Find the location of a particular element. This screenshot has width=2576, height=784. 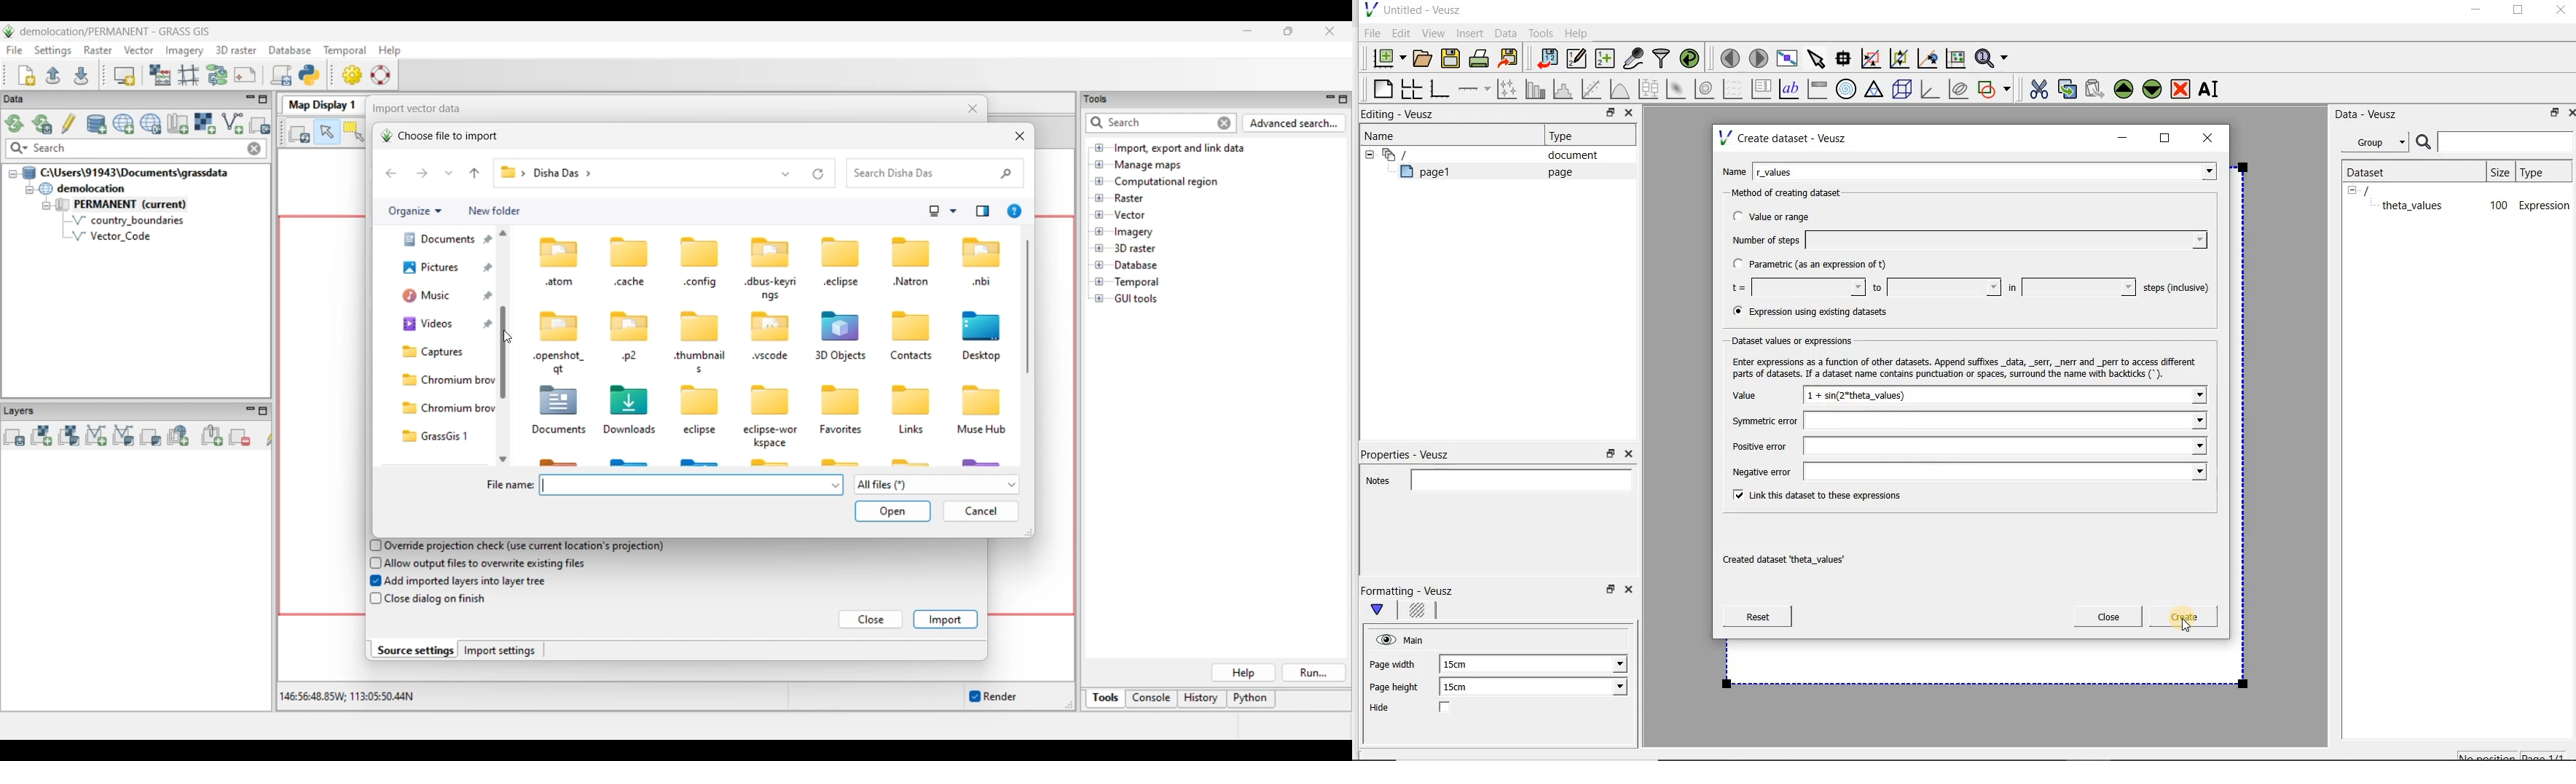

Symmetric error is located at coordinates (1966, 422).